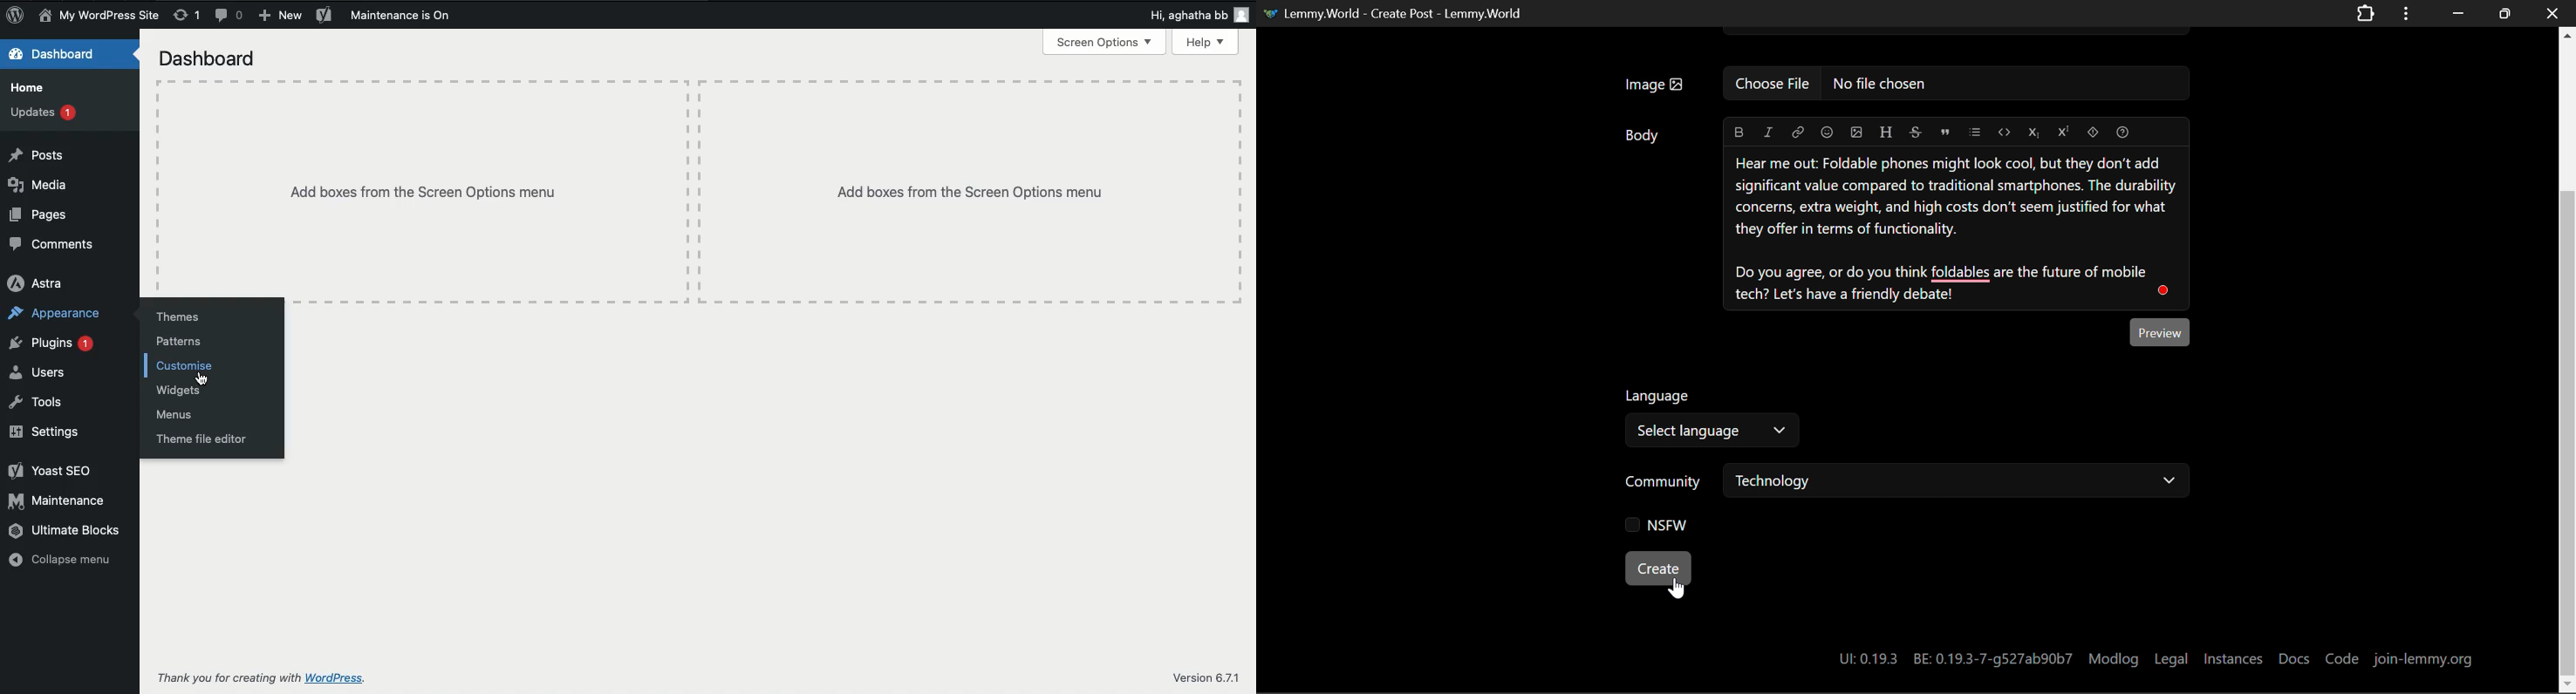 The width and height of the screenshot is (2576, 700). Describe the element at coordinates (2294, 656) in the screenshot. I see `Docs` at that location.